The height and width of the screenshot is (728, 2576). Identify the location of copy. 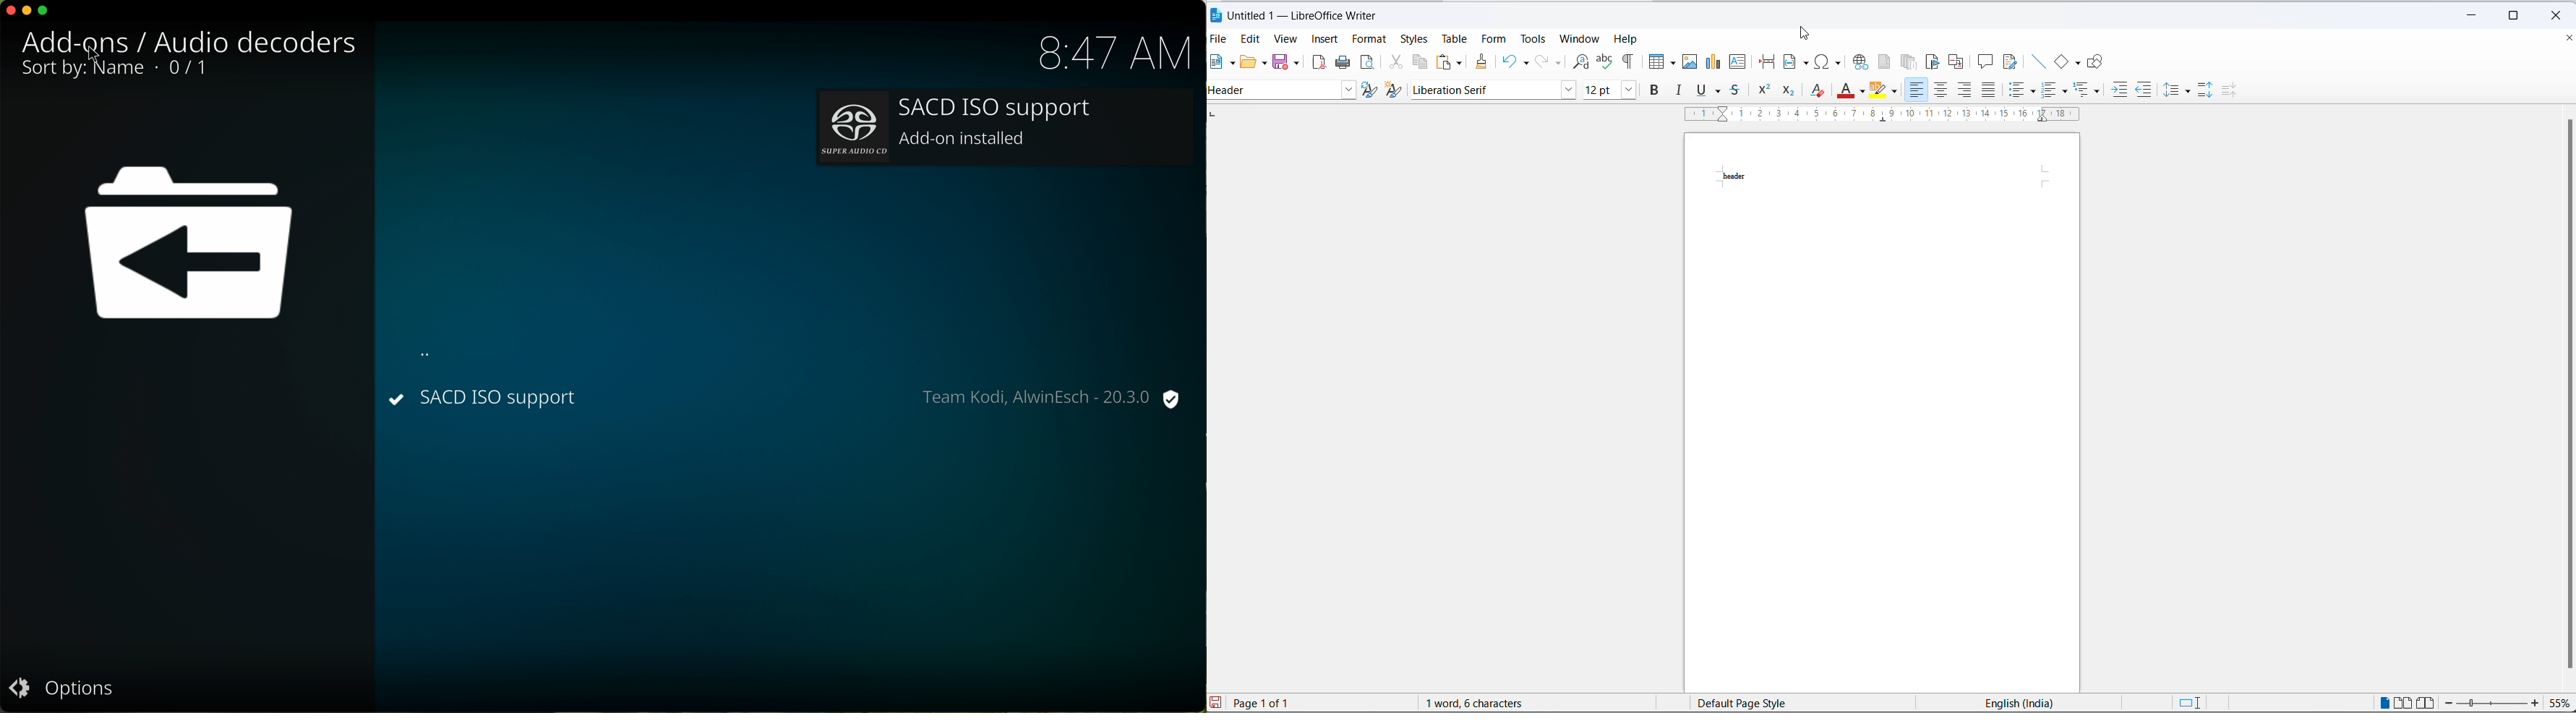
(1420, 63).